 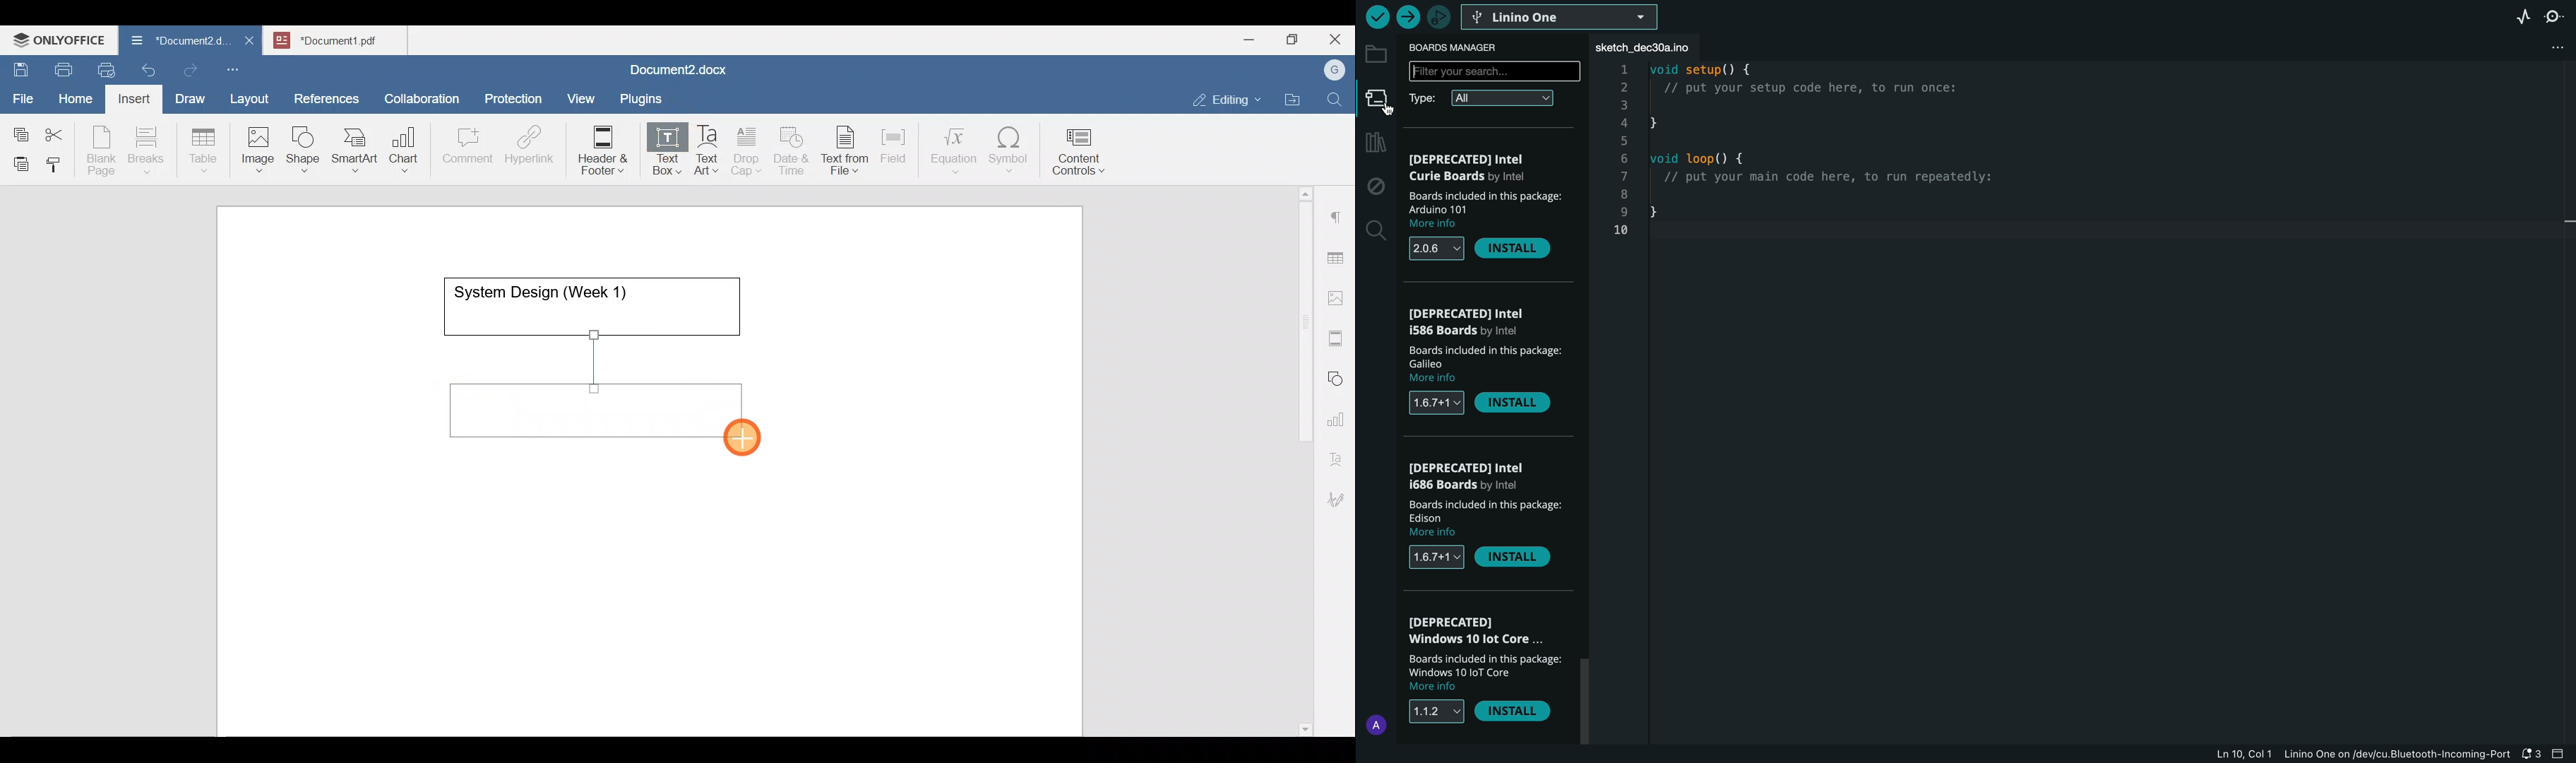 I want to click on Cut, so click(x=59, y=131).